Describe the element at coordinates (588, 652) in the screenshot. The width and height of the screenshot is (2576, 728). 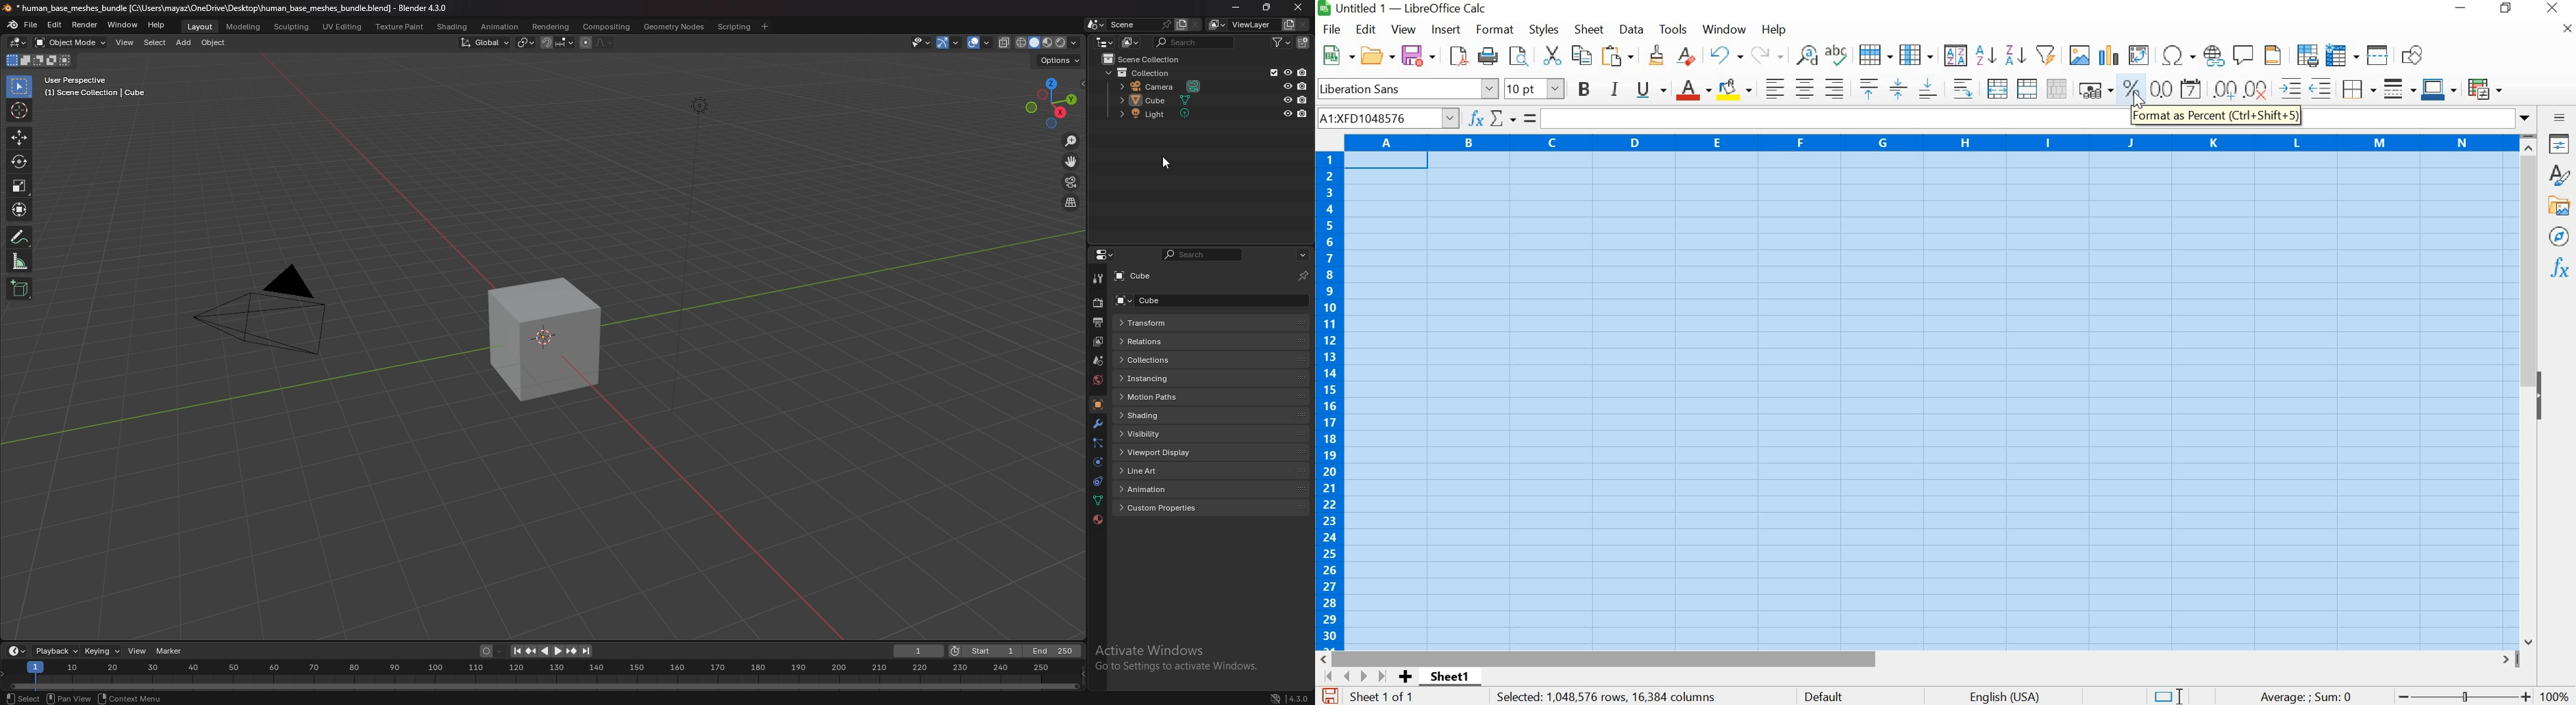
I see `jump to endpoint` at that location.